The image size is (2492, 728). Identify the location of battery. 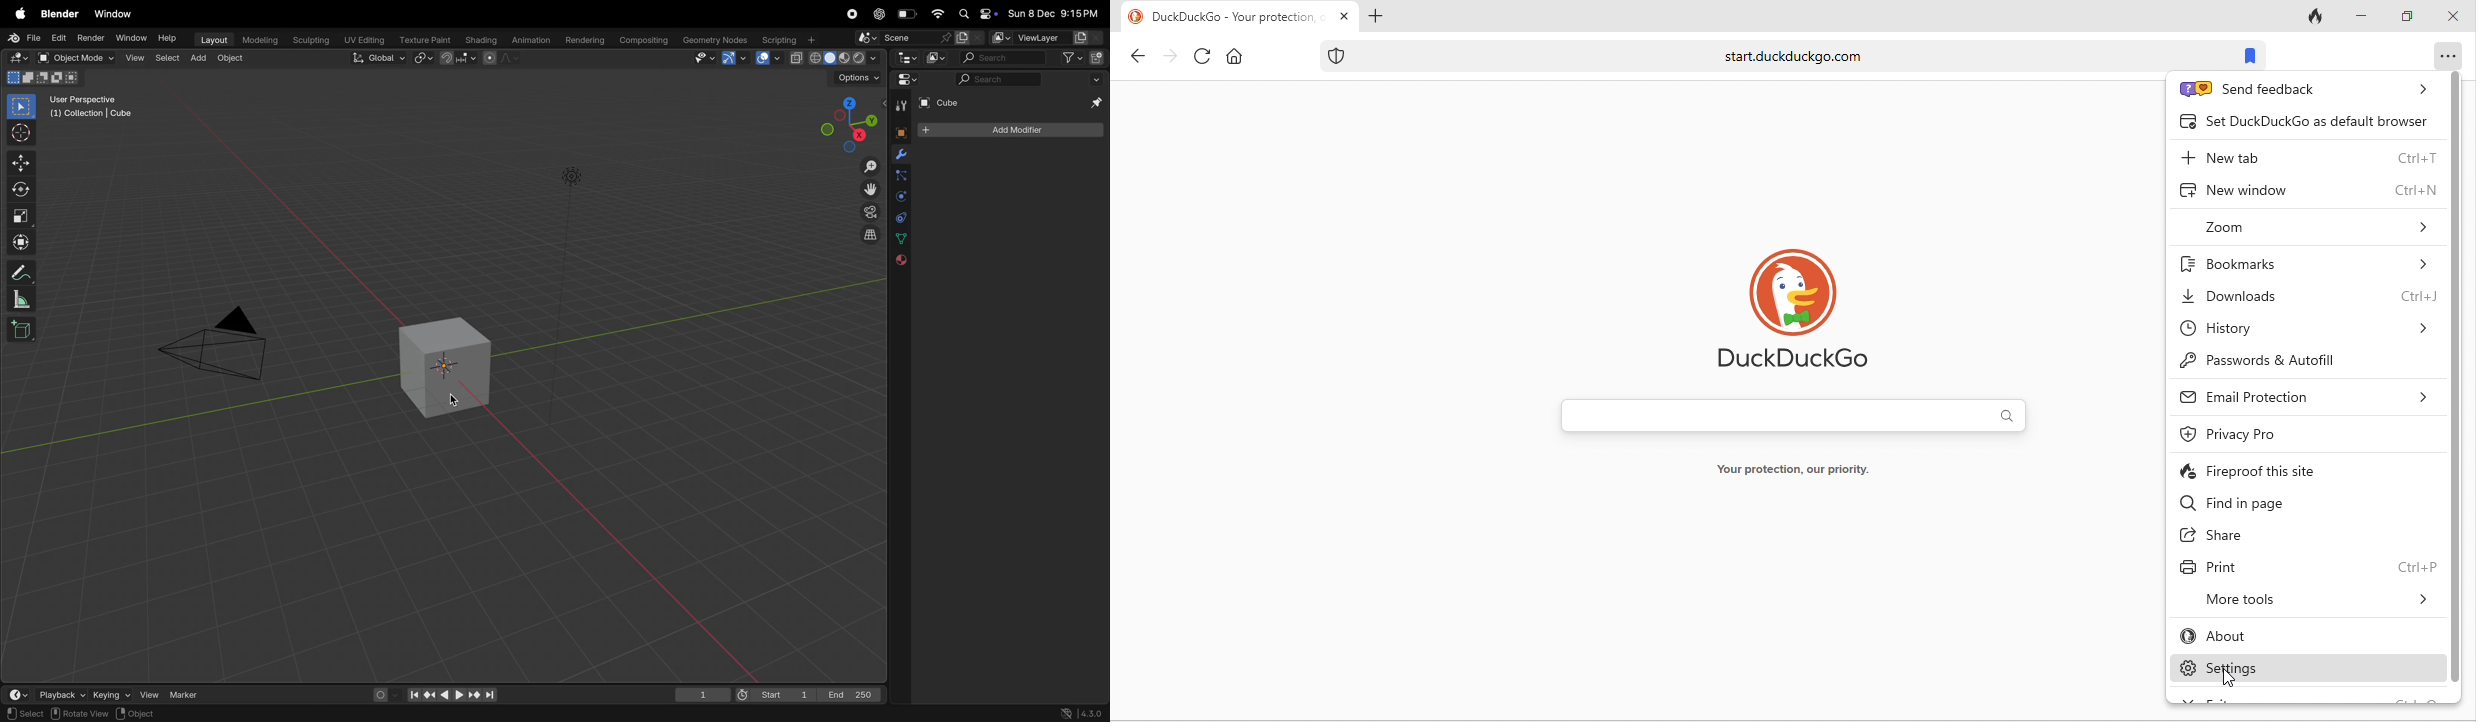
(908, 16).